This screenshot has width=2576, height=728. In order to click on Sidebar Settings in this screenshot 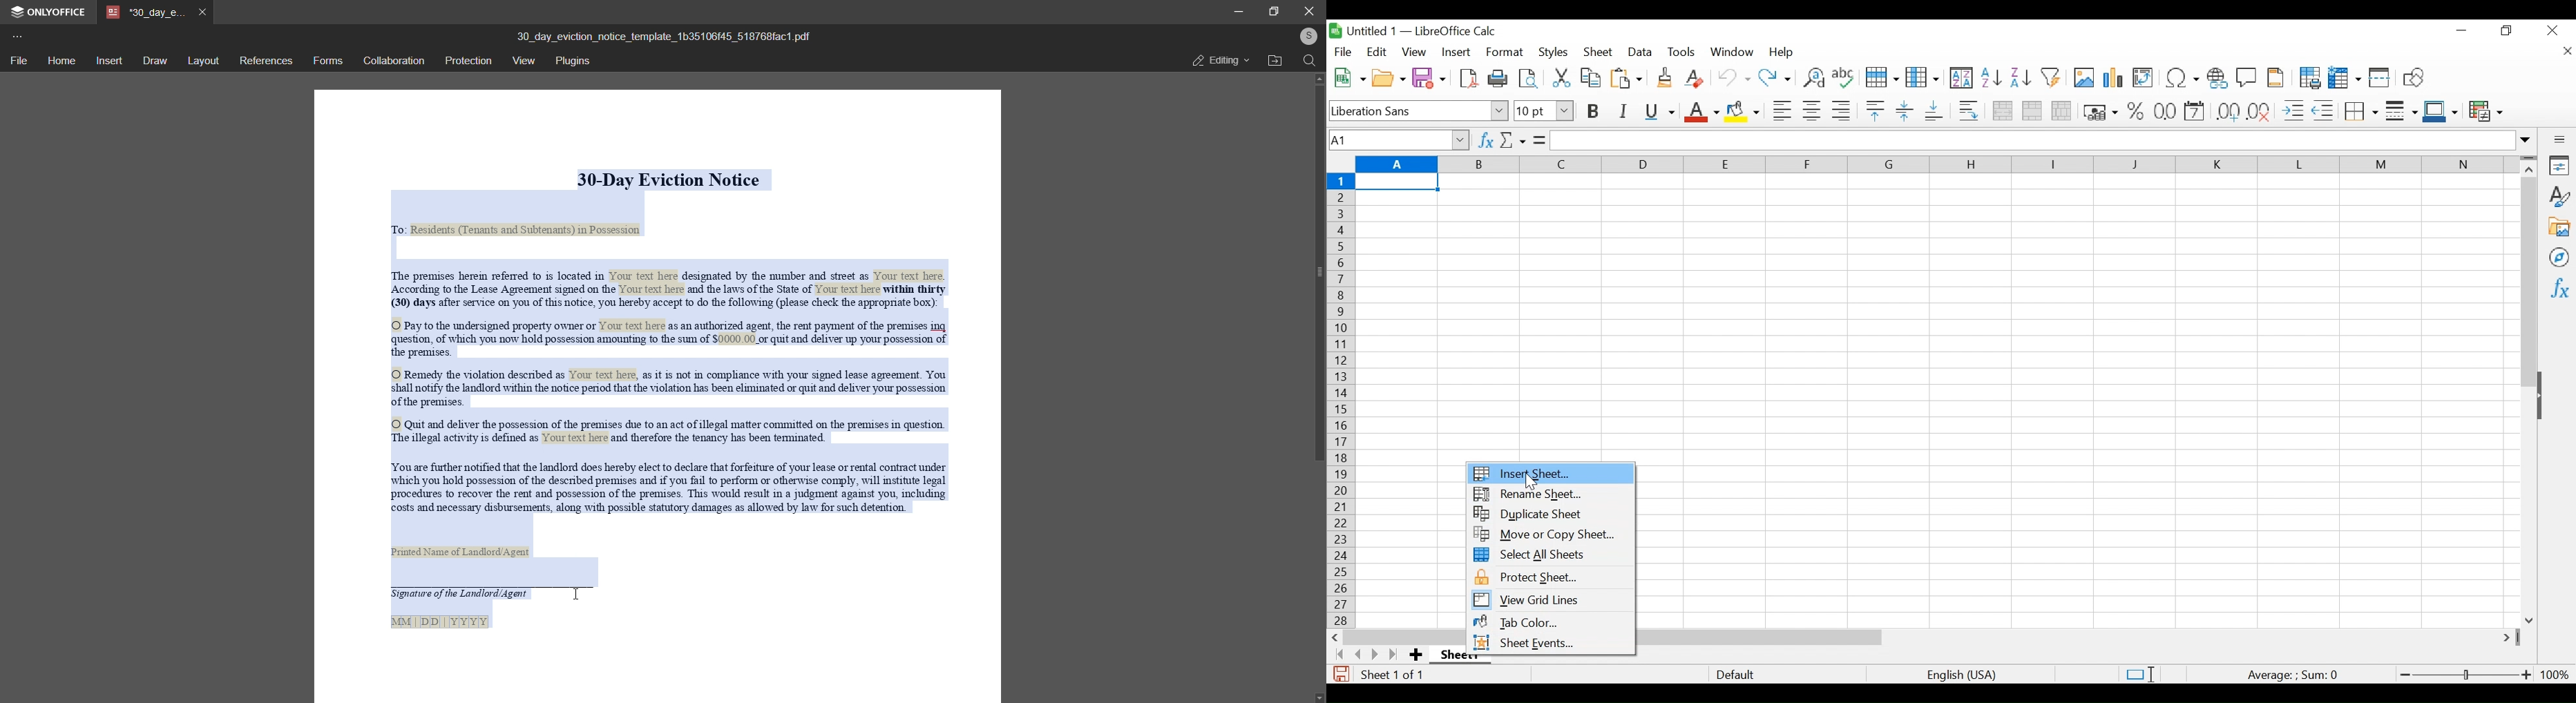, I will do `click(2559, 139)`.